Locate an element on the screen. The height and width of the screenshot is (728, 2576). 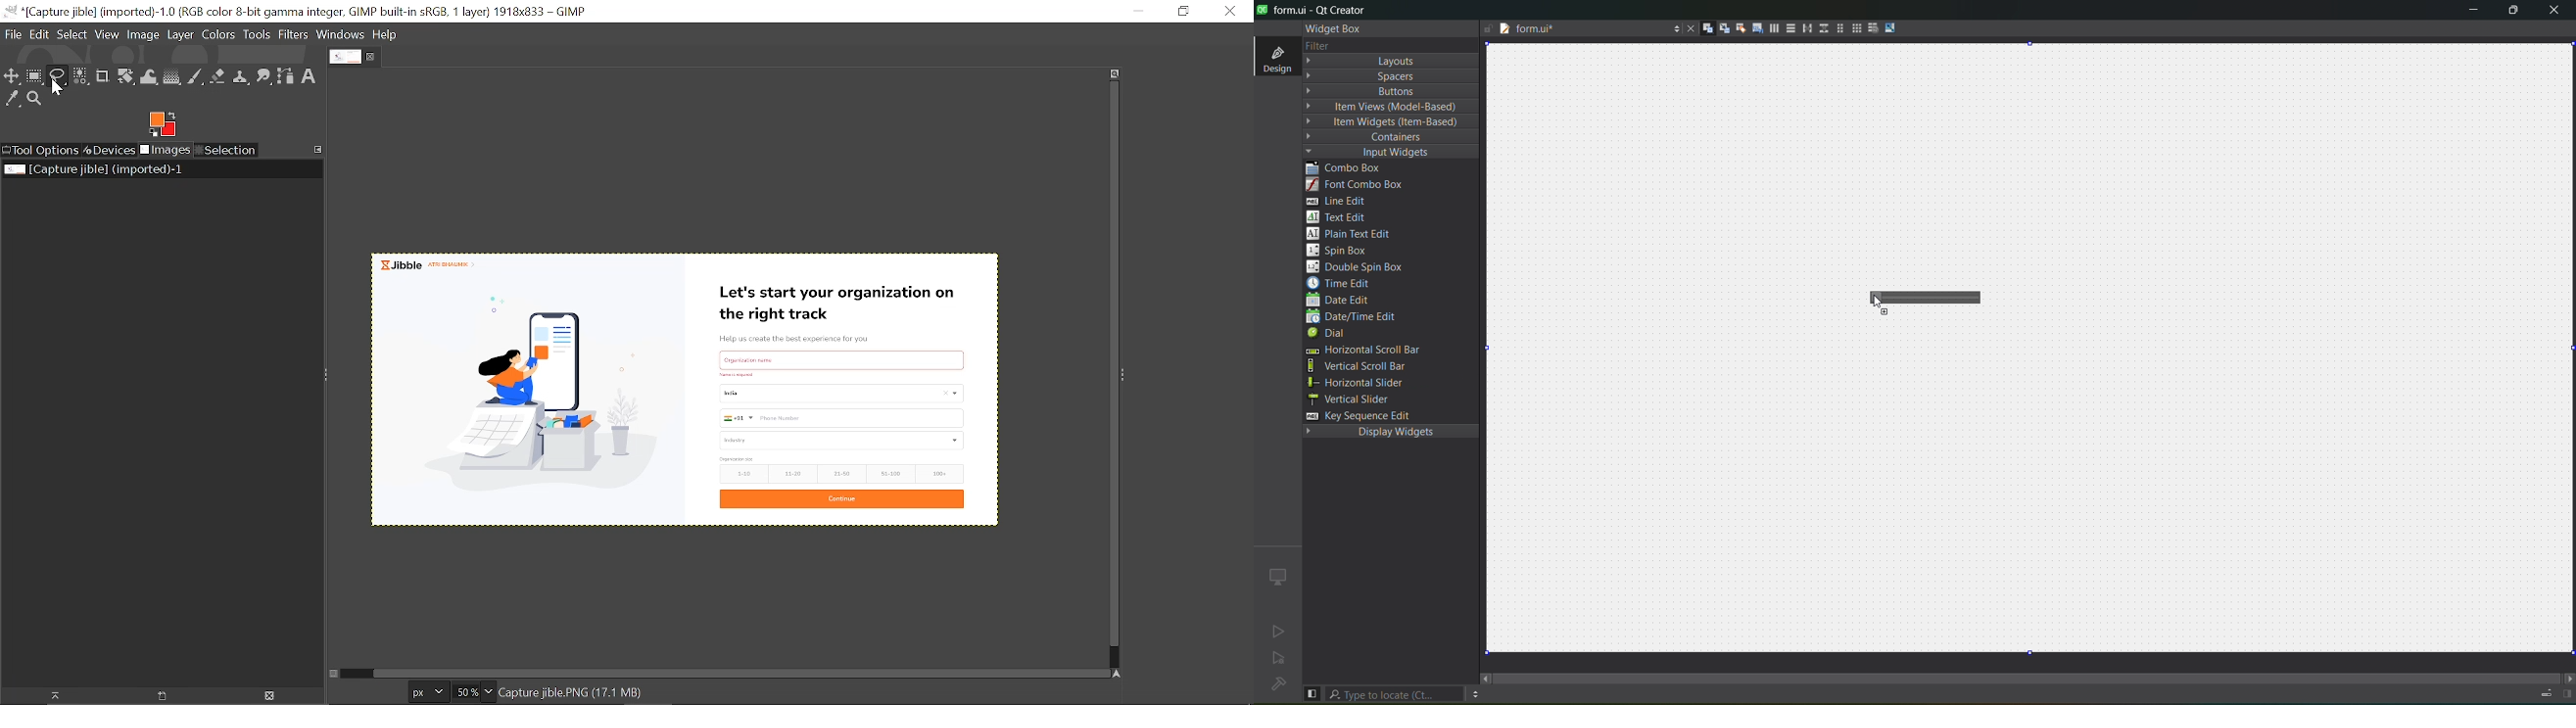
Colors is located at coordinates (217, 36).